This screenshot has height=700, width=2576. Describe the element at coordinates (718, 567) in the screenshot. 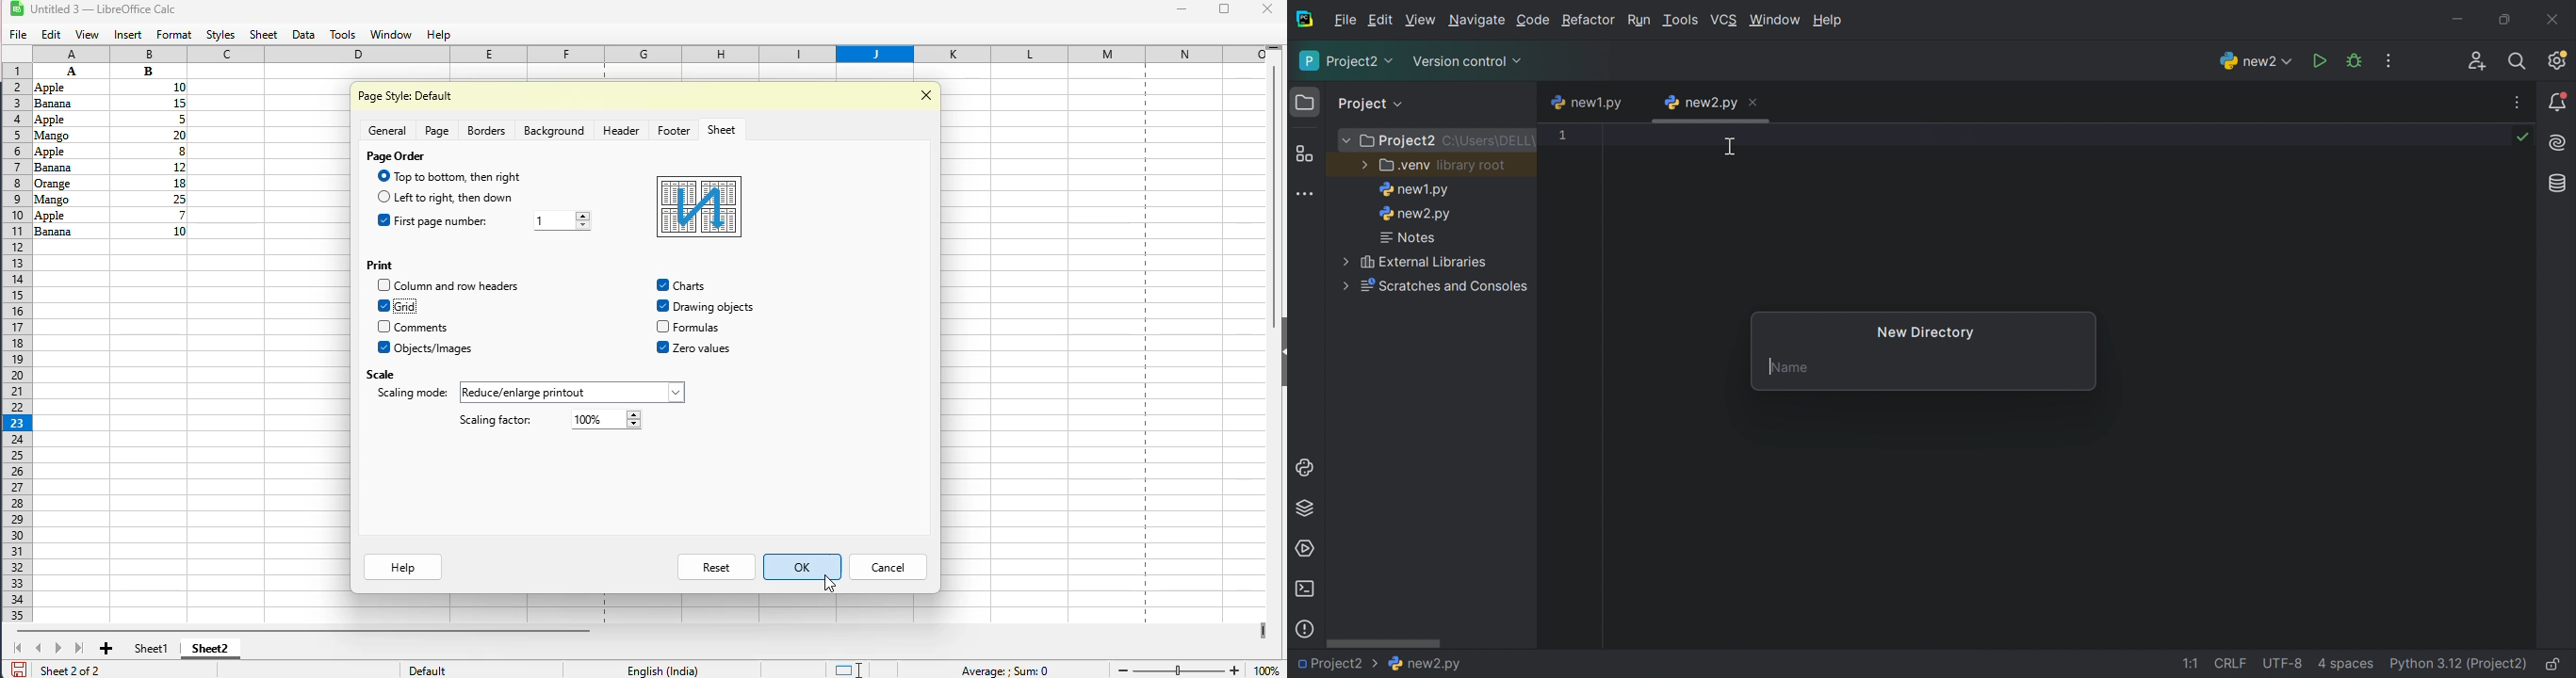

I see `reset` at that location.